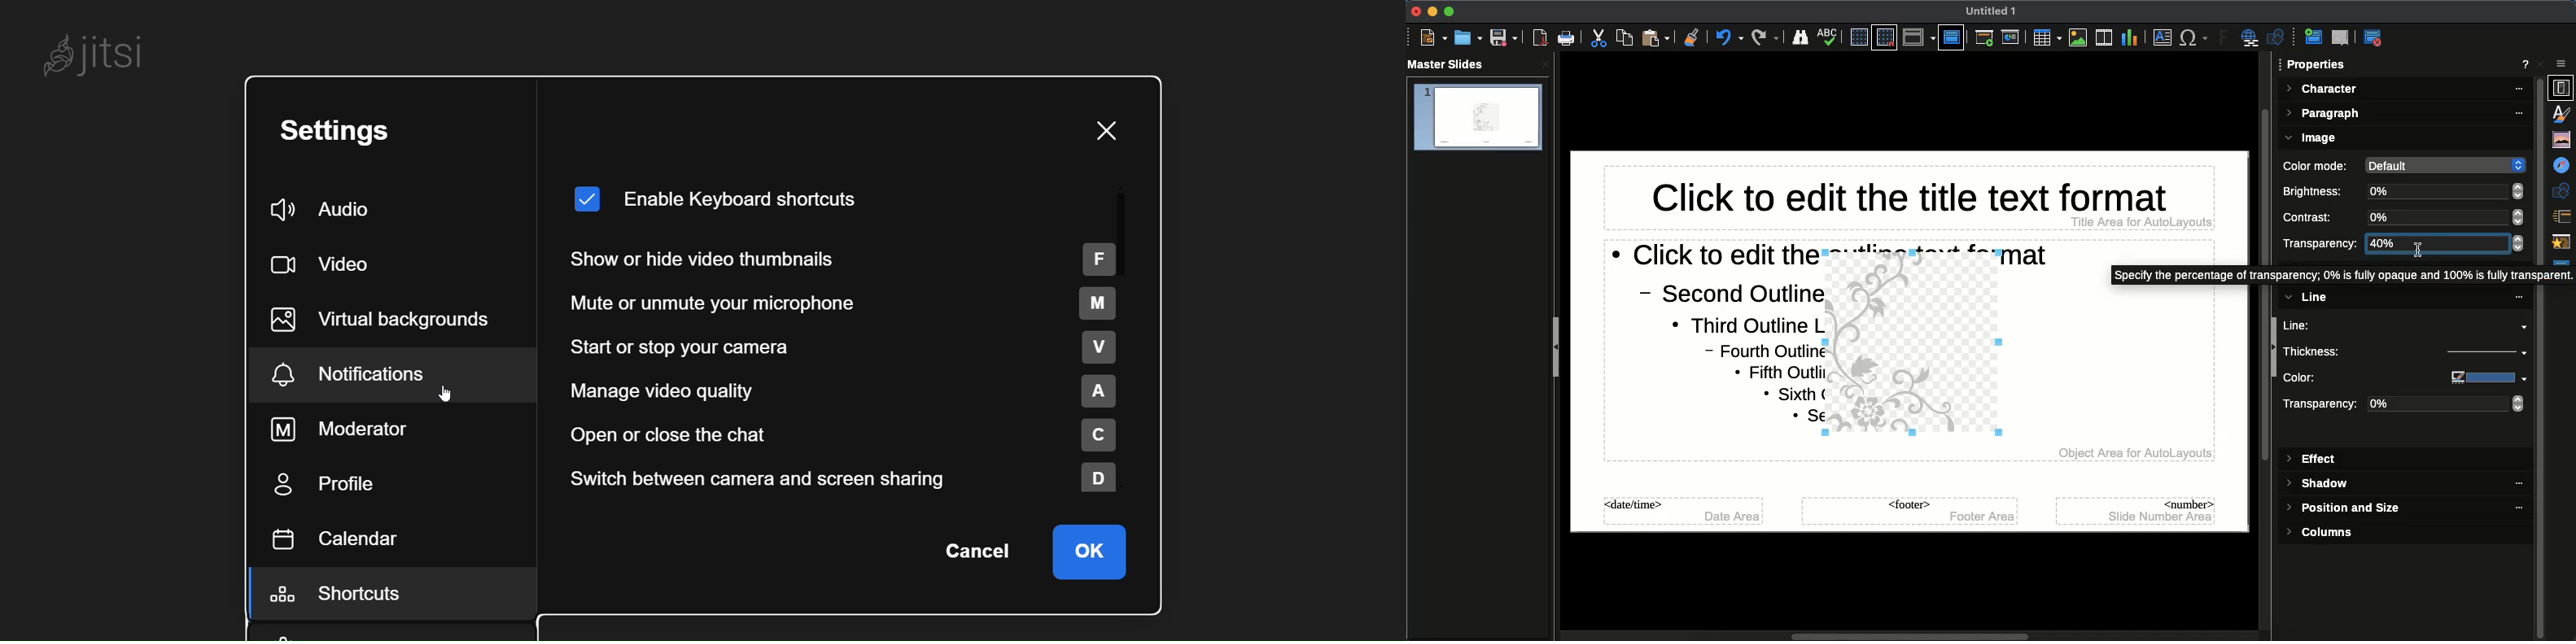  Describe the element at coordinates (2565, 113) in the screenshot. I see `Styles` at that location.